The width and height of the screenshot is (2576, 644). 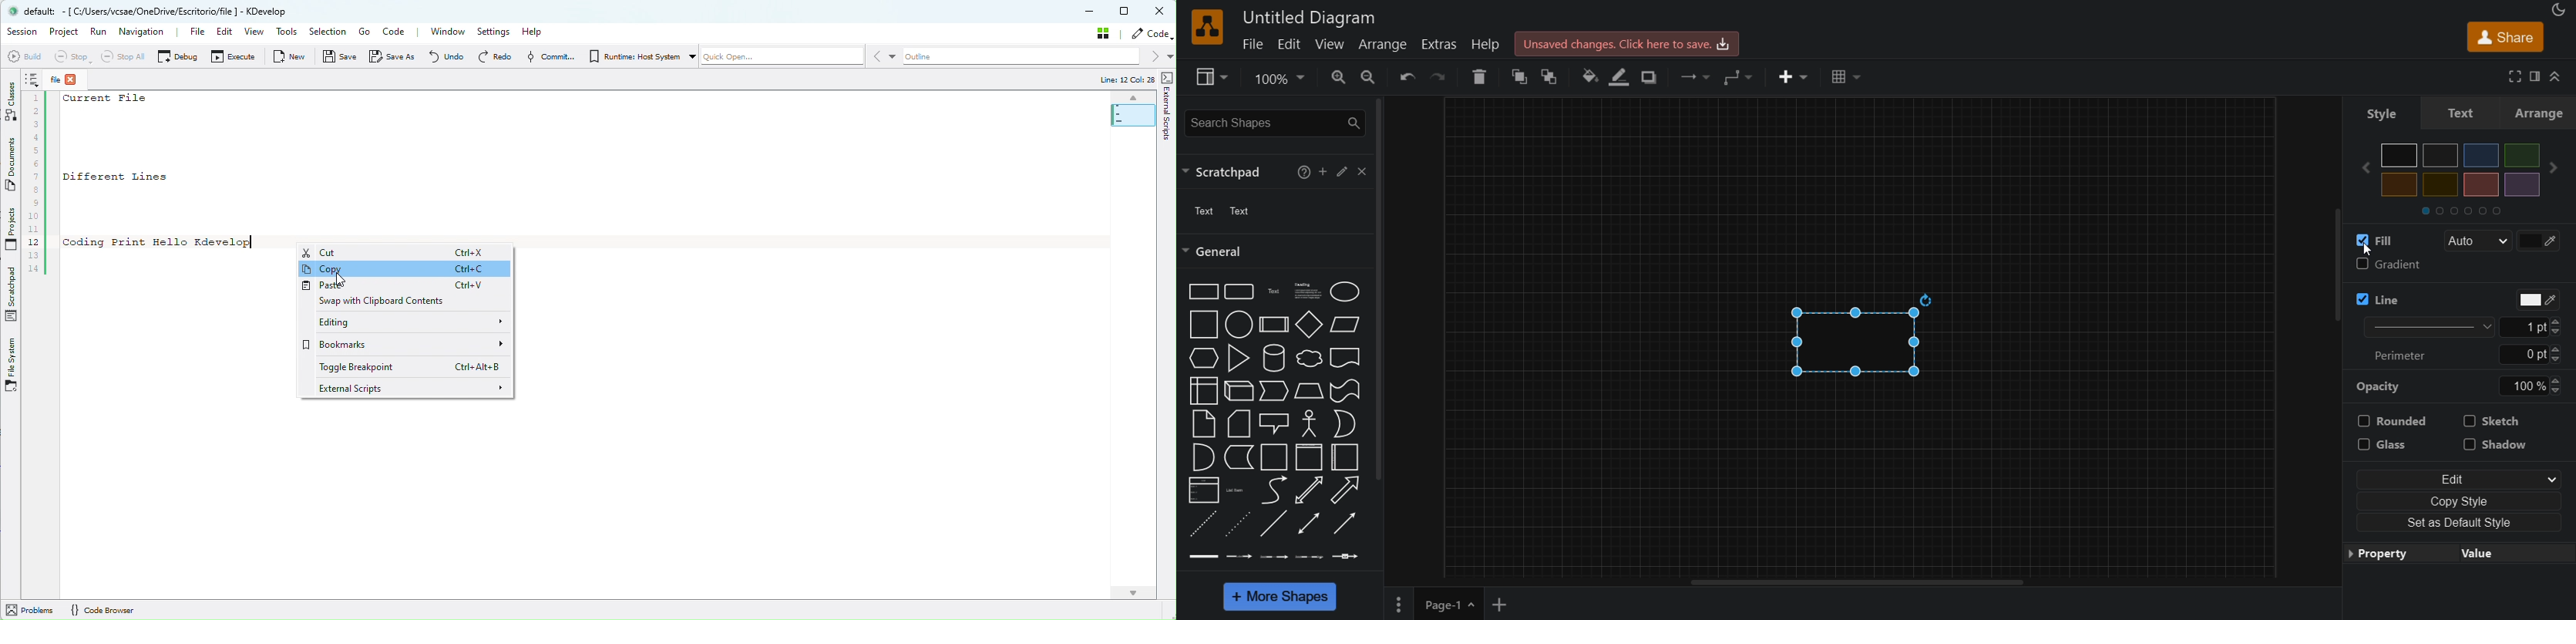 I want to click on directional connector, so click(x=1343, y=524).